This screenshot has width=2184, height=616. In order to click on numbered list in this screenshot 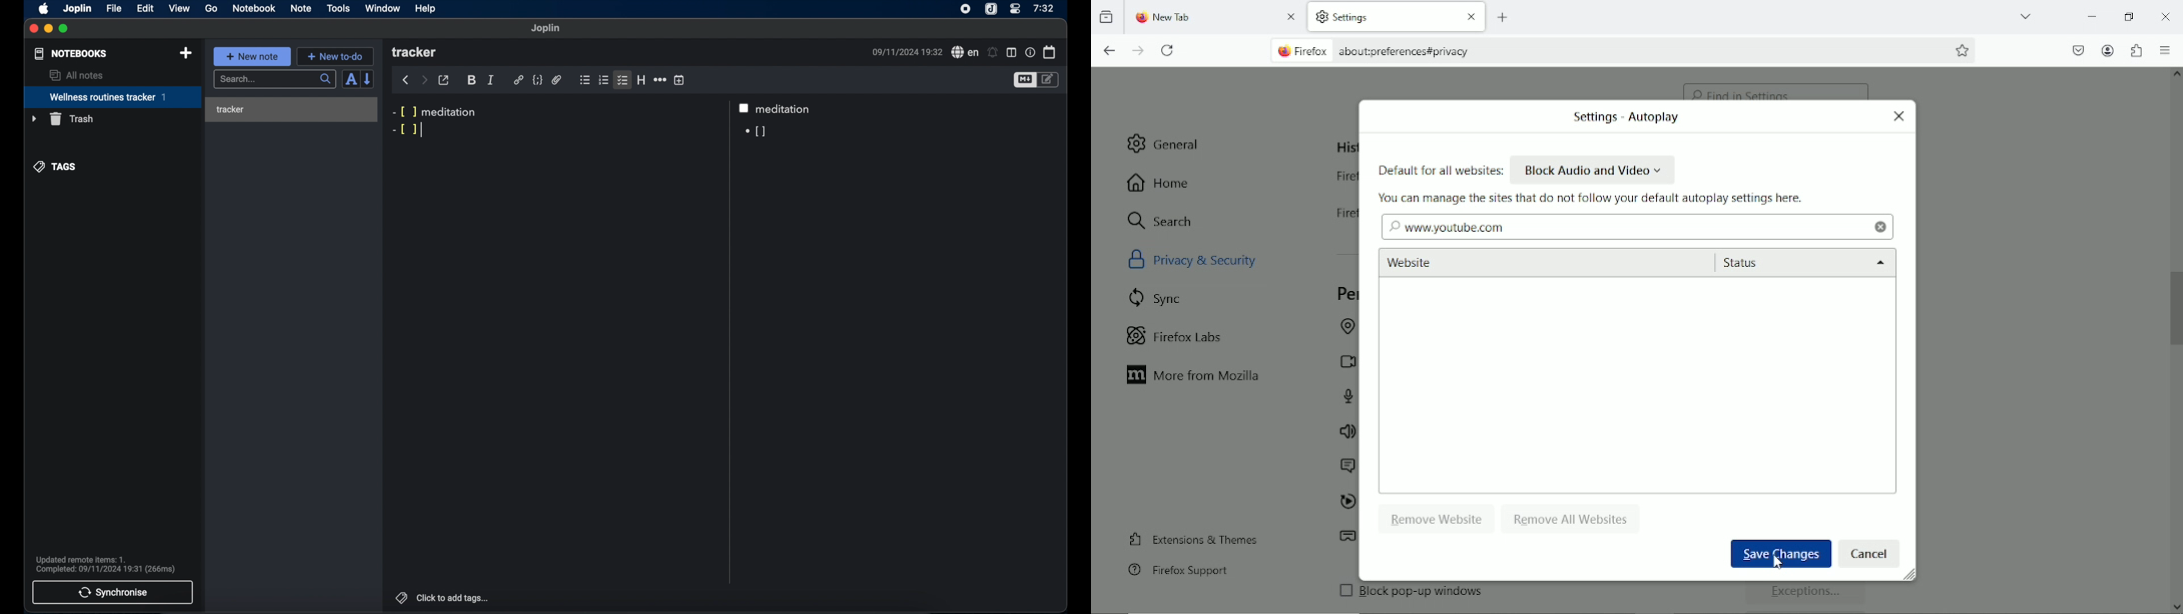, I will do `click(604, 80)`.